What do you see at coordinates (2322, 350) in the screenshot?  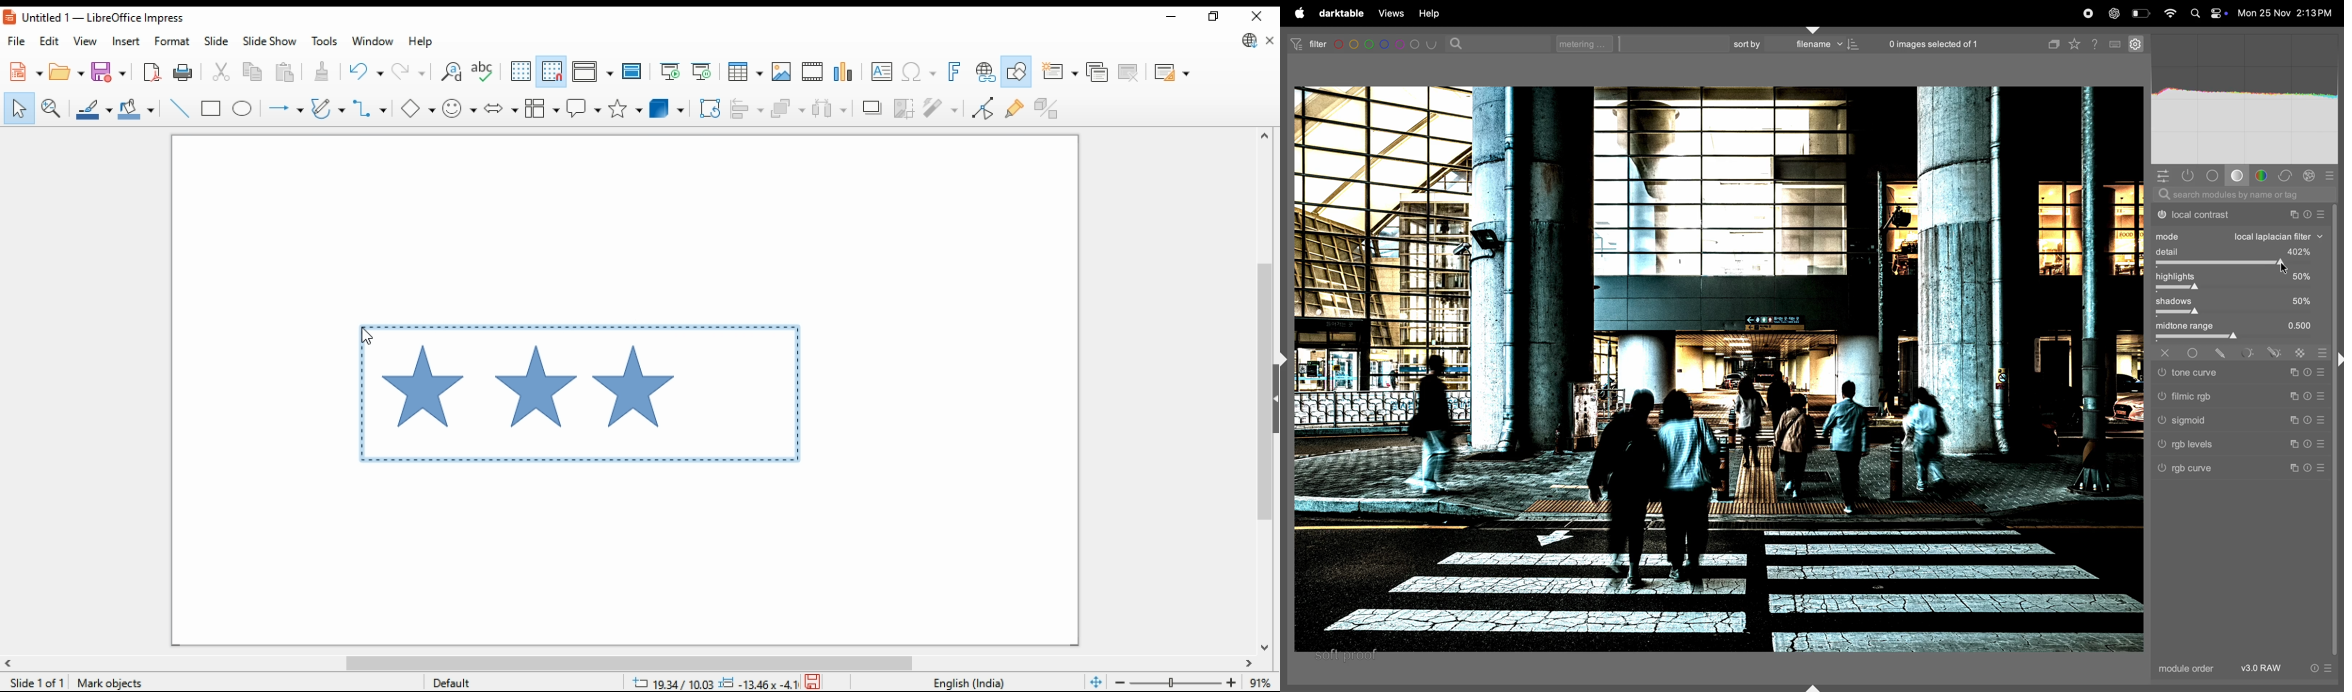 I see `blending options` at bounding box center [2322, 350].